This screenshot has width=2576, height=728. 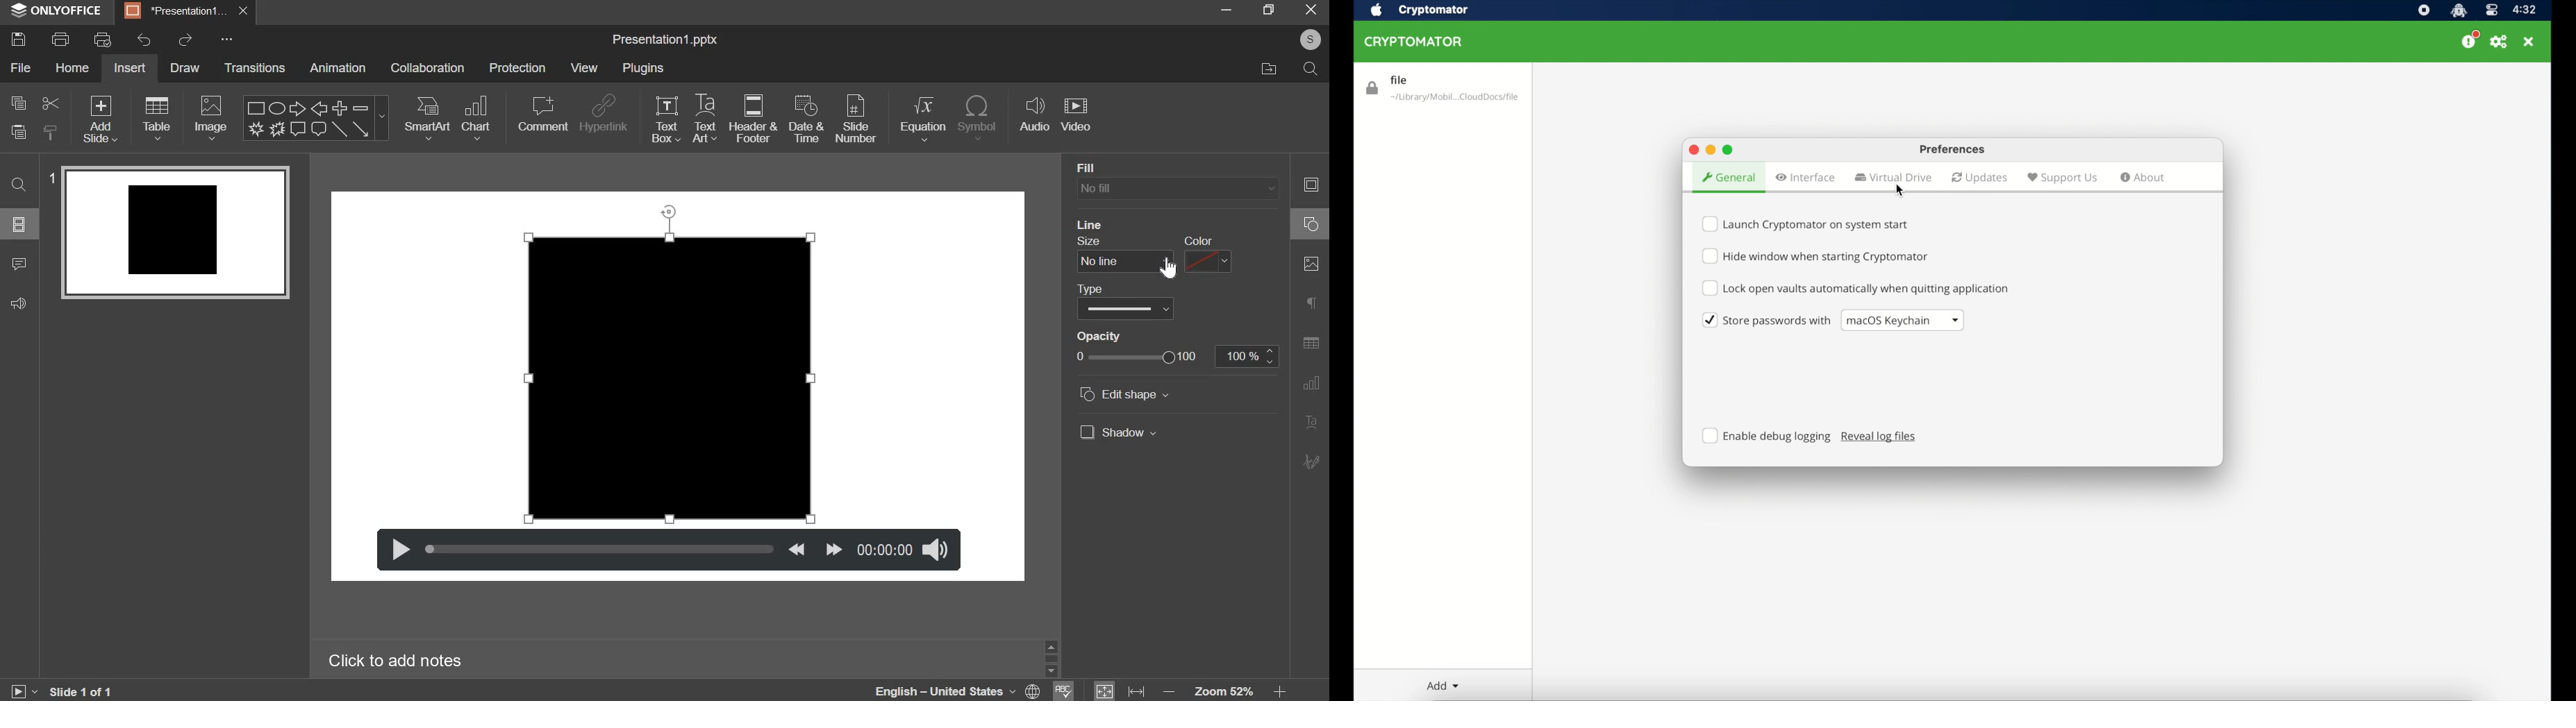 What do you see at coordinates (1097, 222) in the screenshot?
I see `Line` at bounding box center [1097, 222].